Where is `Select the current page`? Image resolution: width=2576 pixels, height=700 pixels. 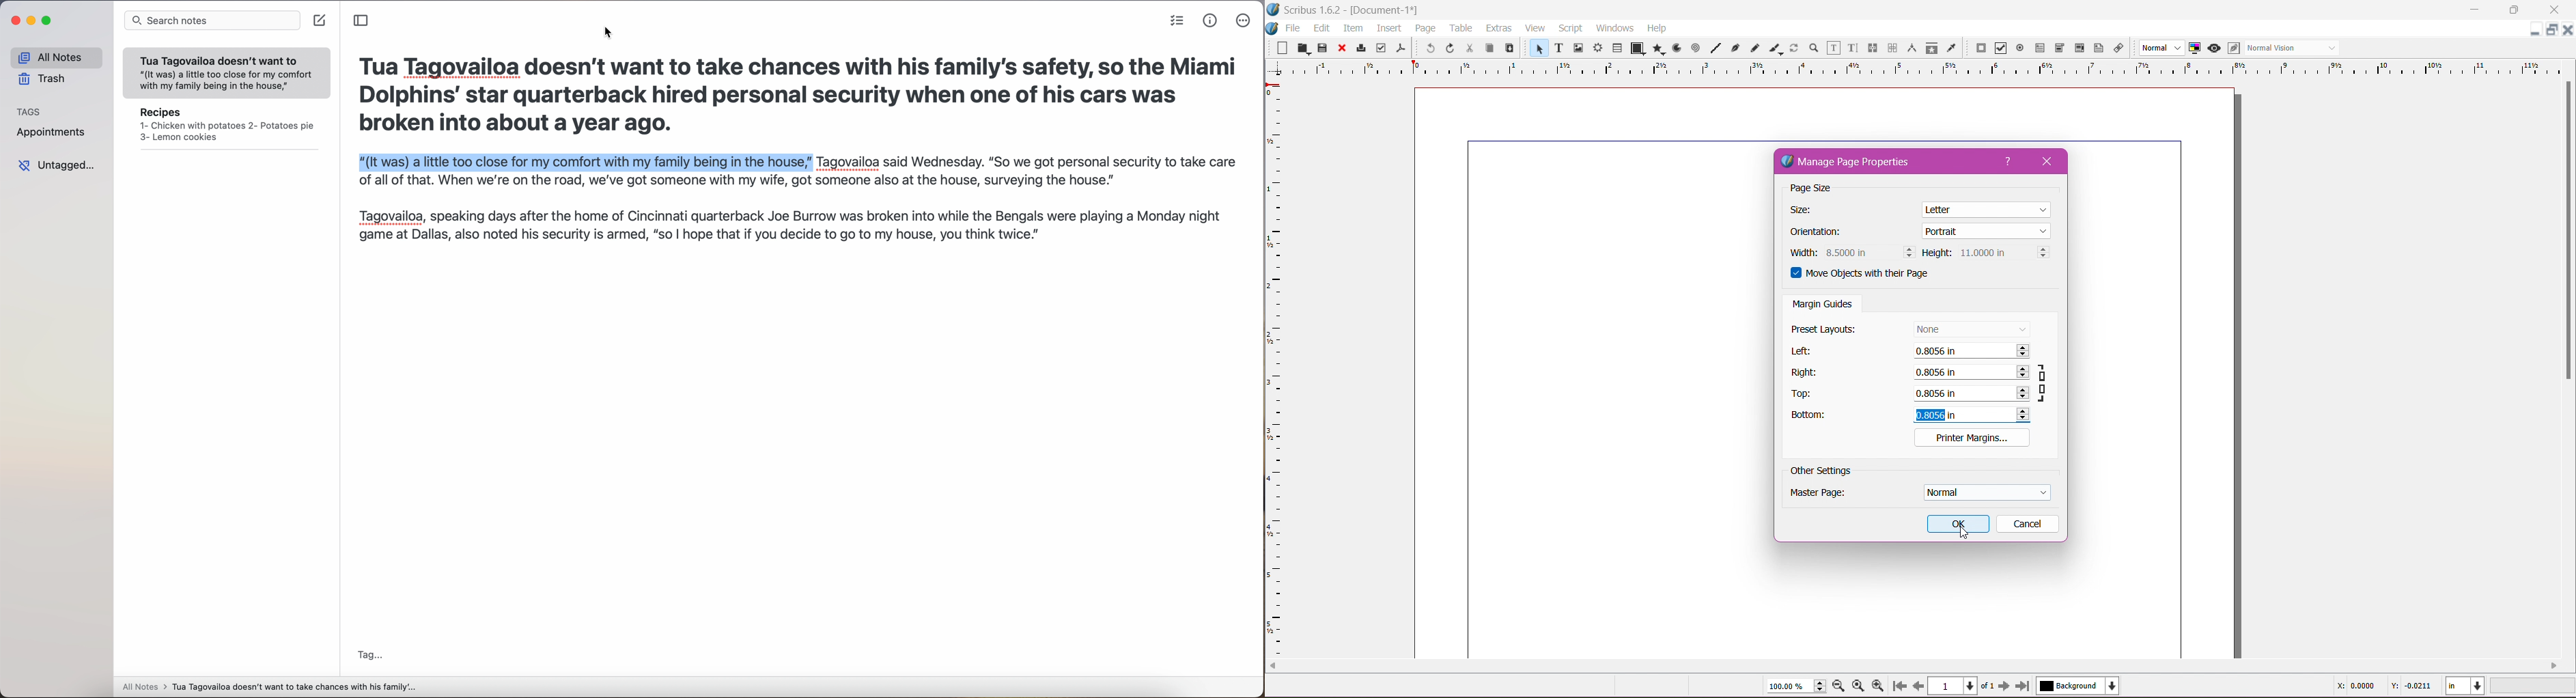 Select the current page is located at coordinates (1962, 686).